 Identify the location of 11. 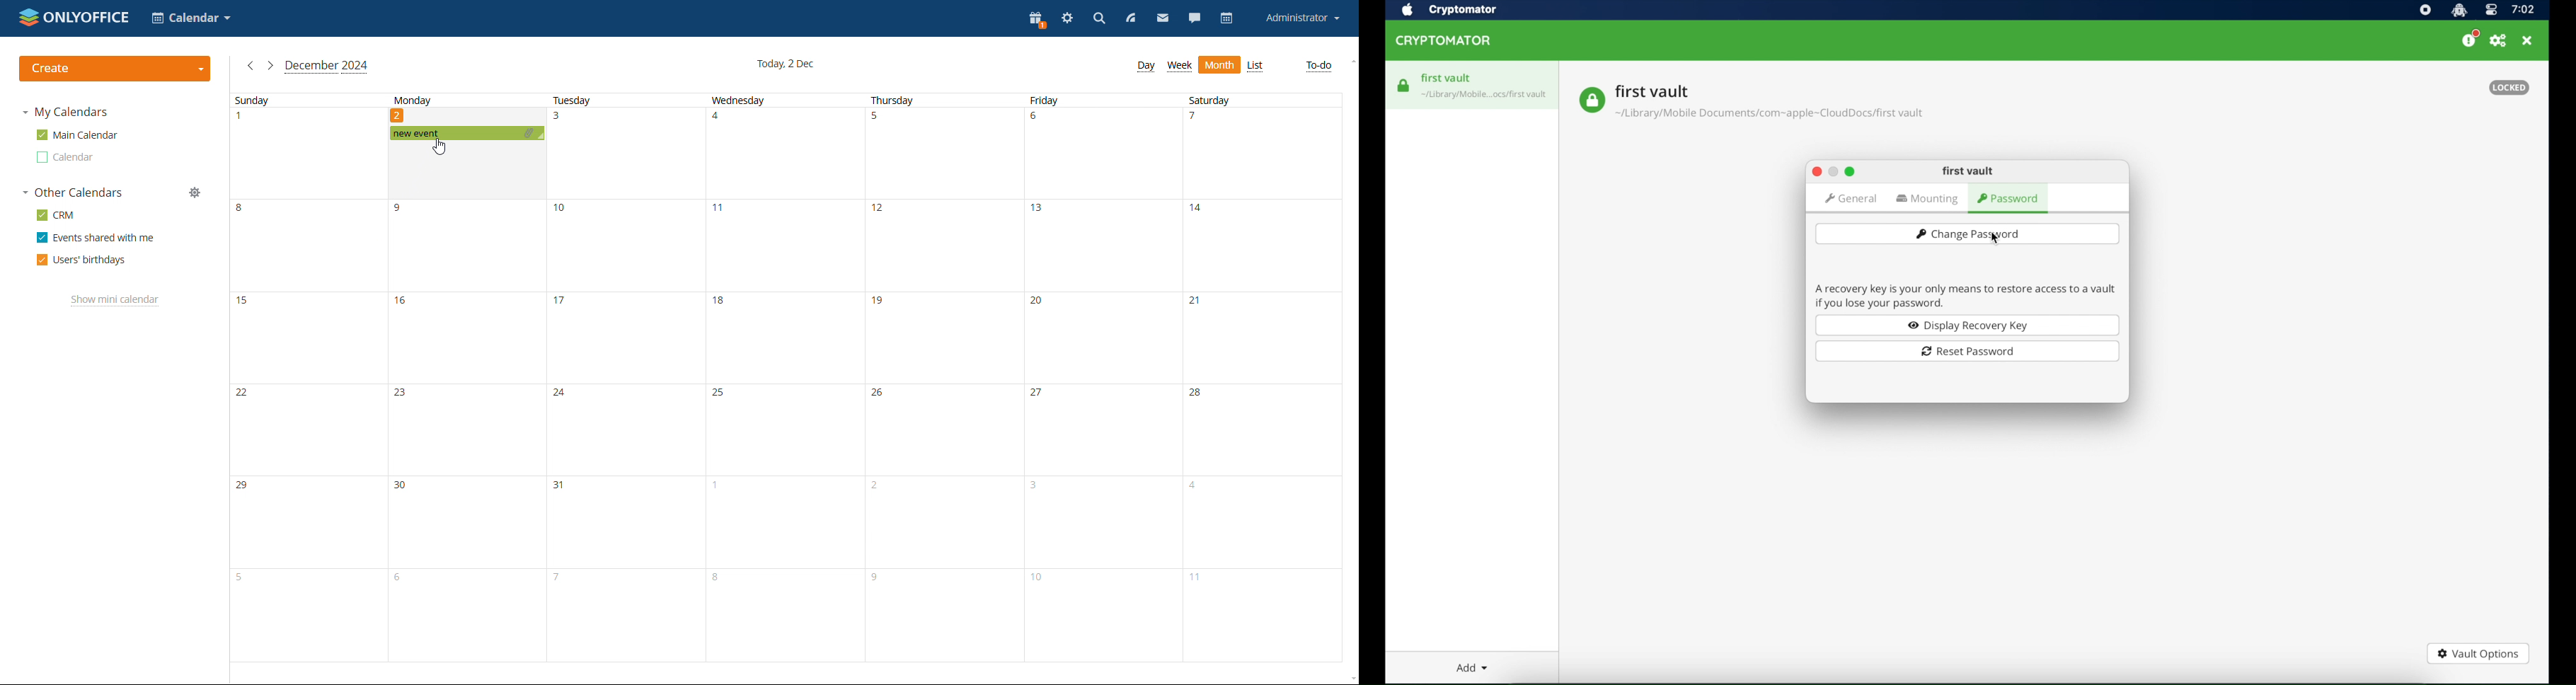
(723, 212).